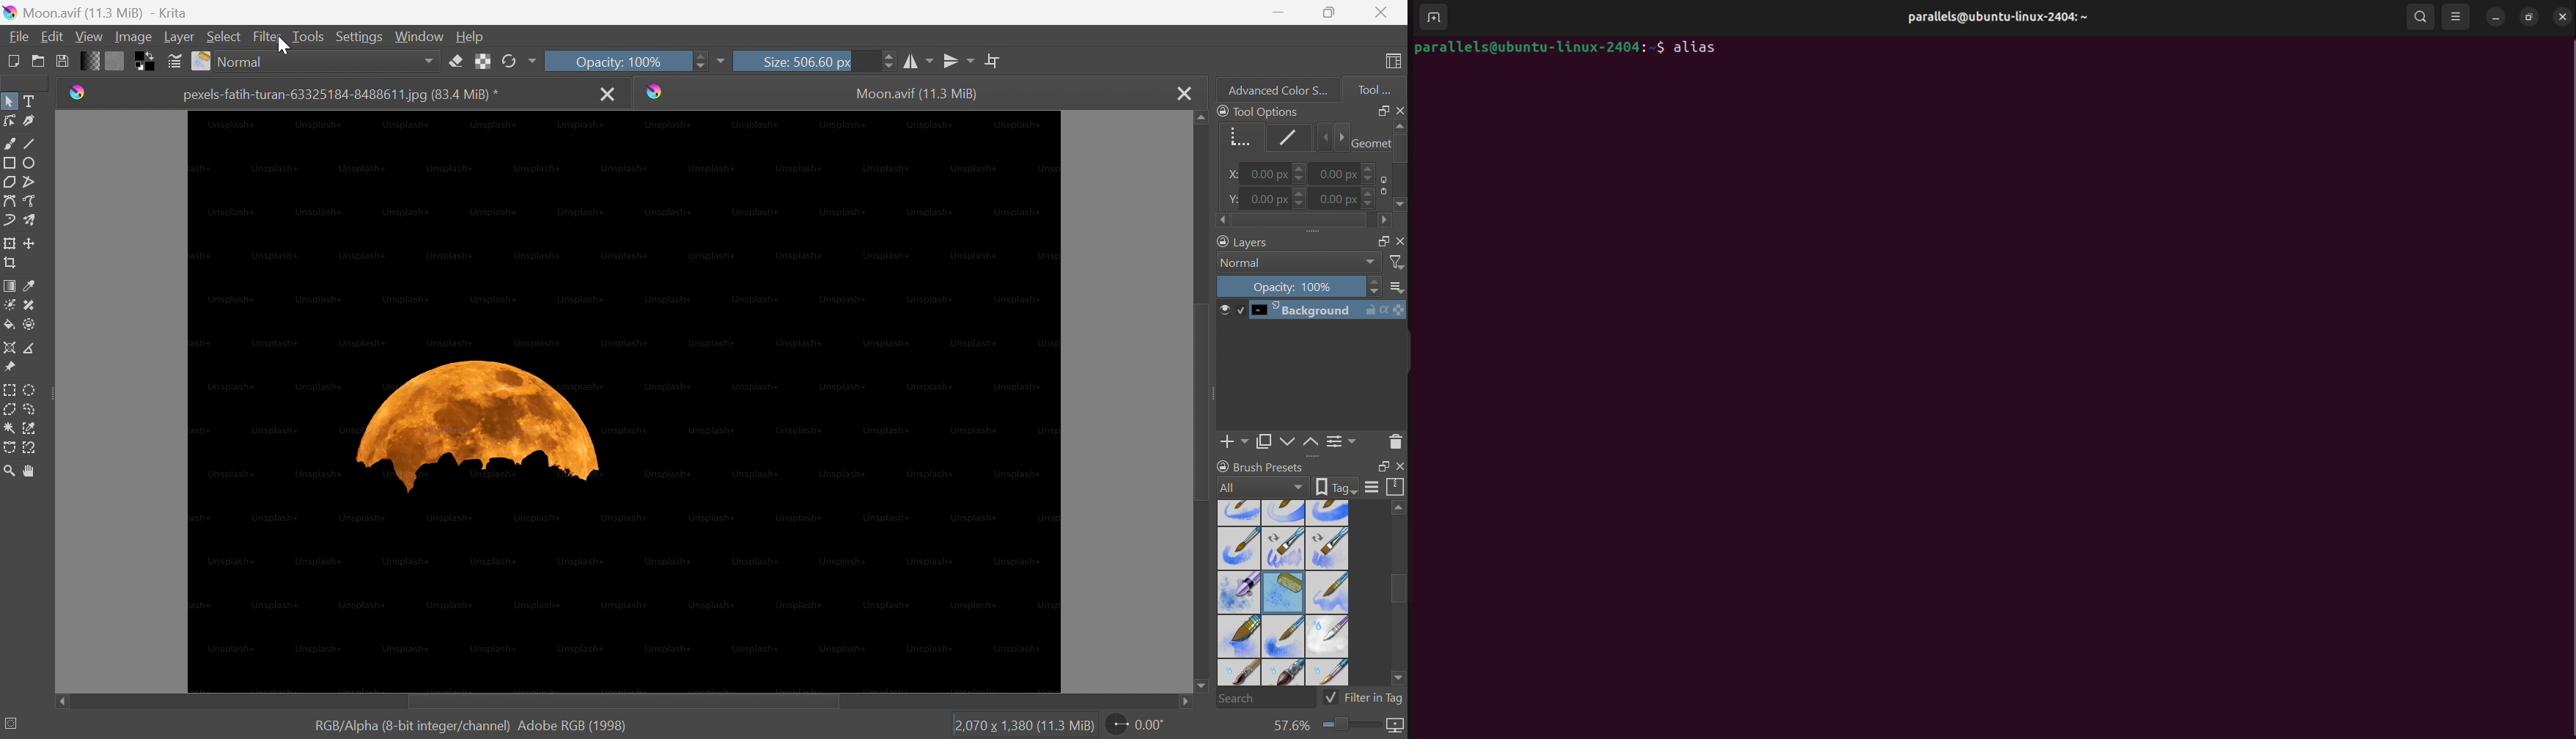 The width and height of the screenshot is (2576, 756). What do you see at coordinates (1399, 466) in the screenshot?
I see `Close` at bounding box center [1399, 466].